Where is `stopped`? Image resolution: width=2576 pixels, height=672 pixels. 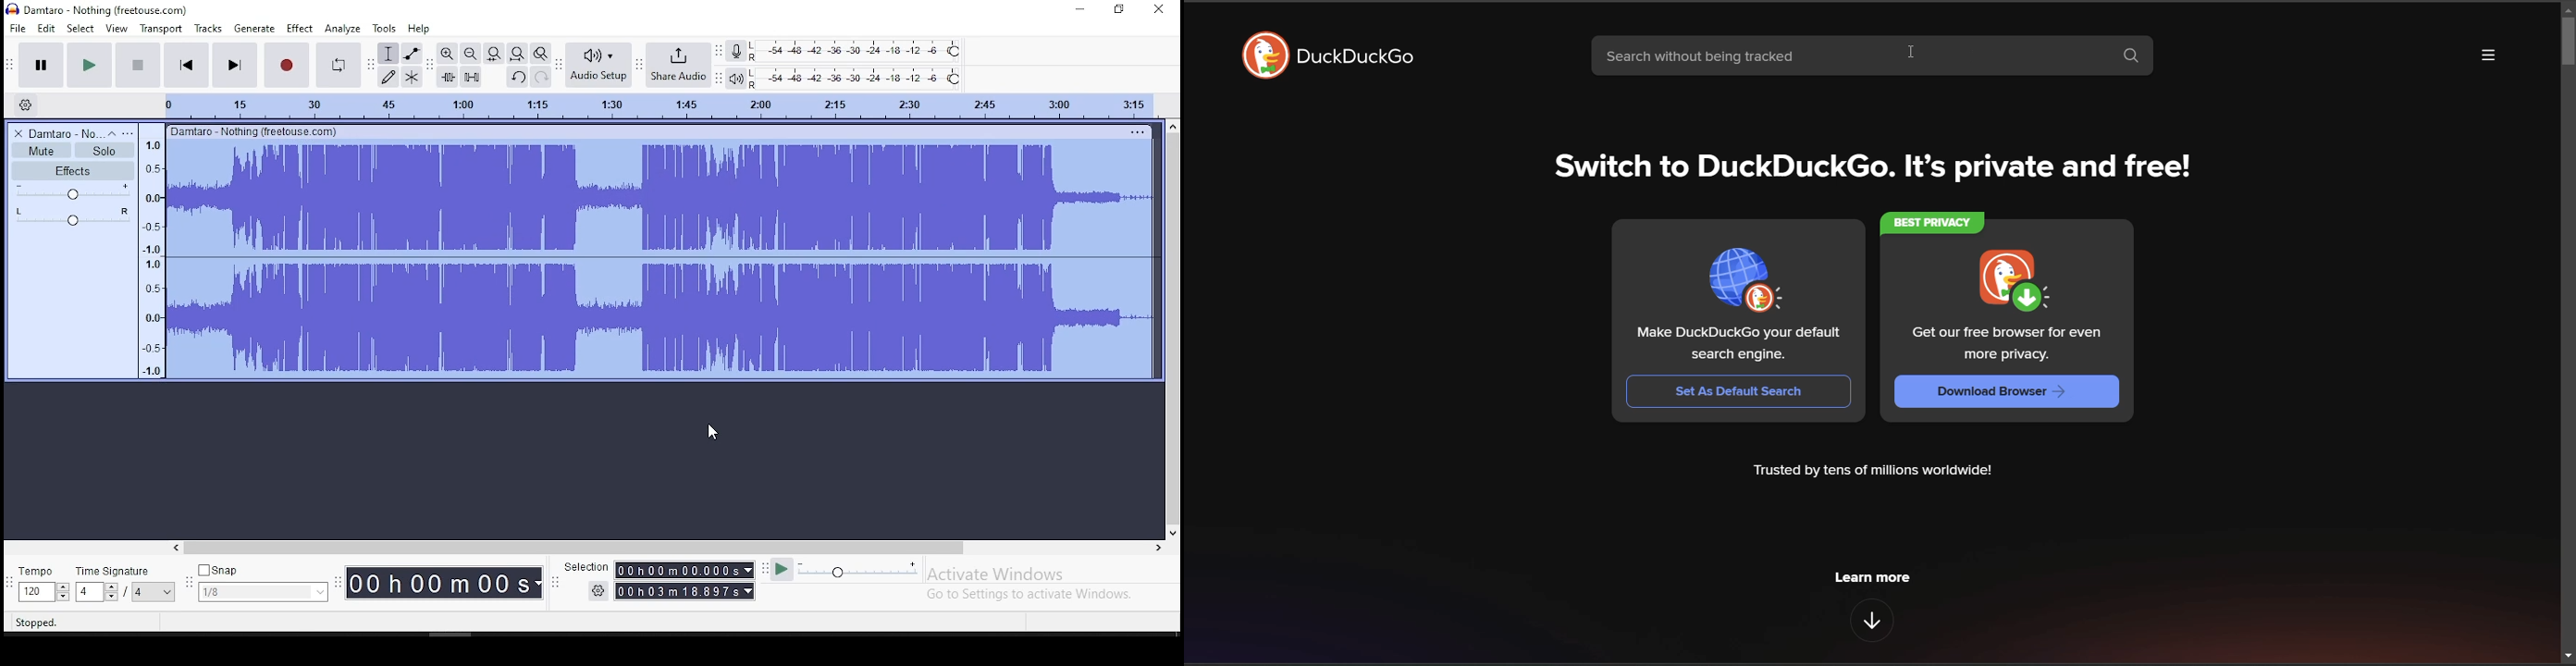
stopped is located at coordinates (36, 623).